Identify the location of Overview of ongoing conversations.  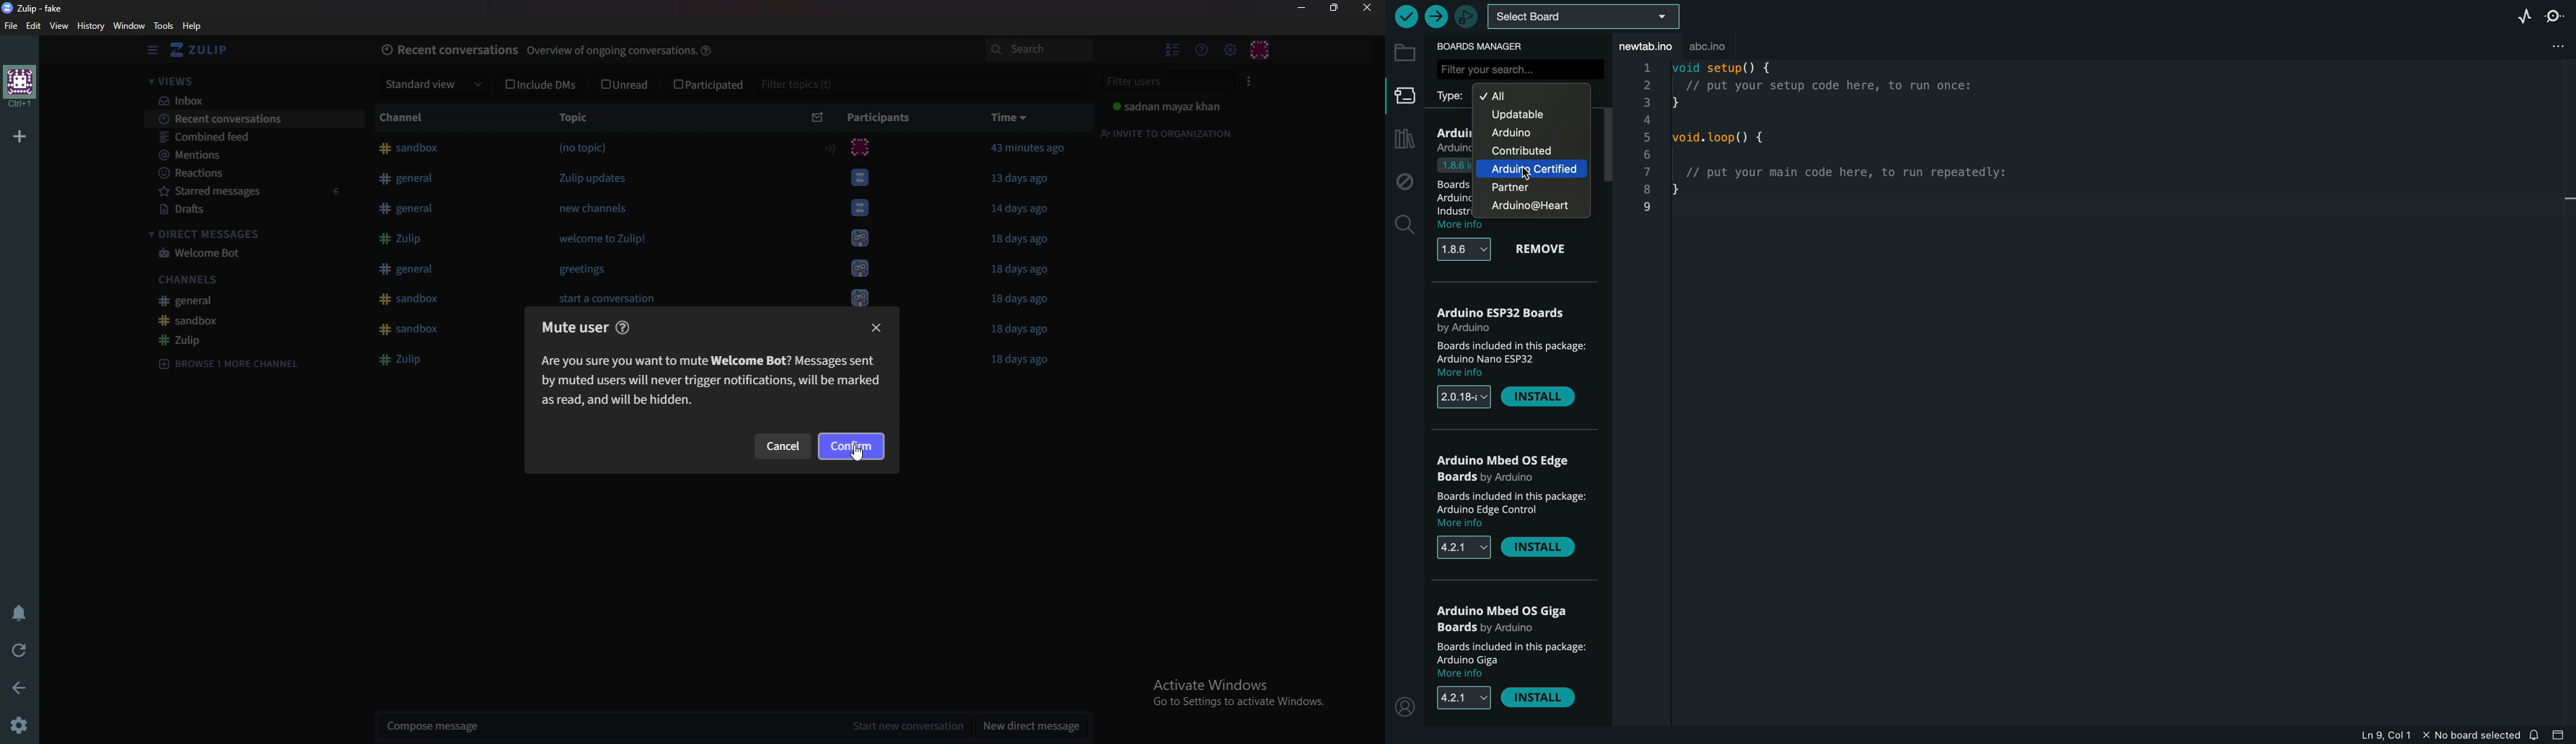
(612, 53).